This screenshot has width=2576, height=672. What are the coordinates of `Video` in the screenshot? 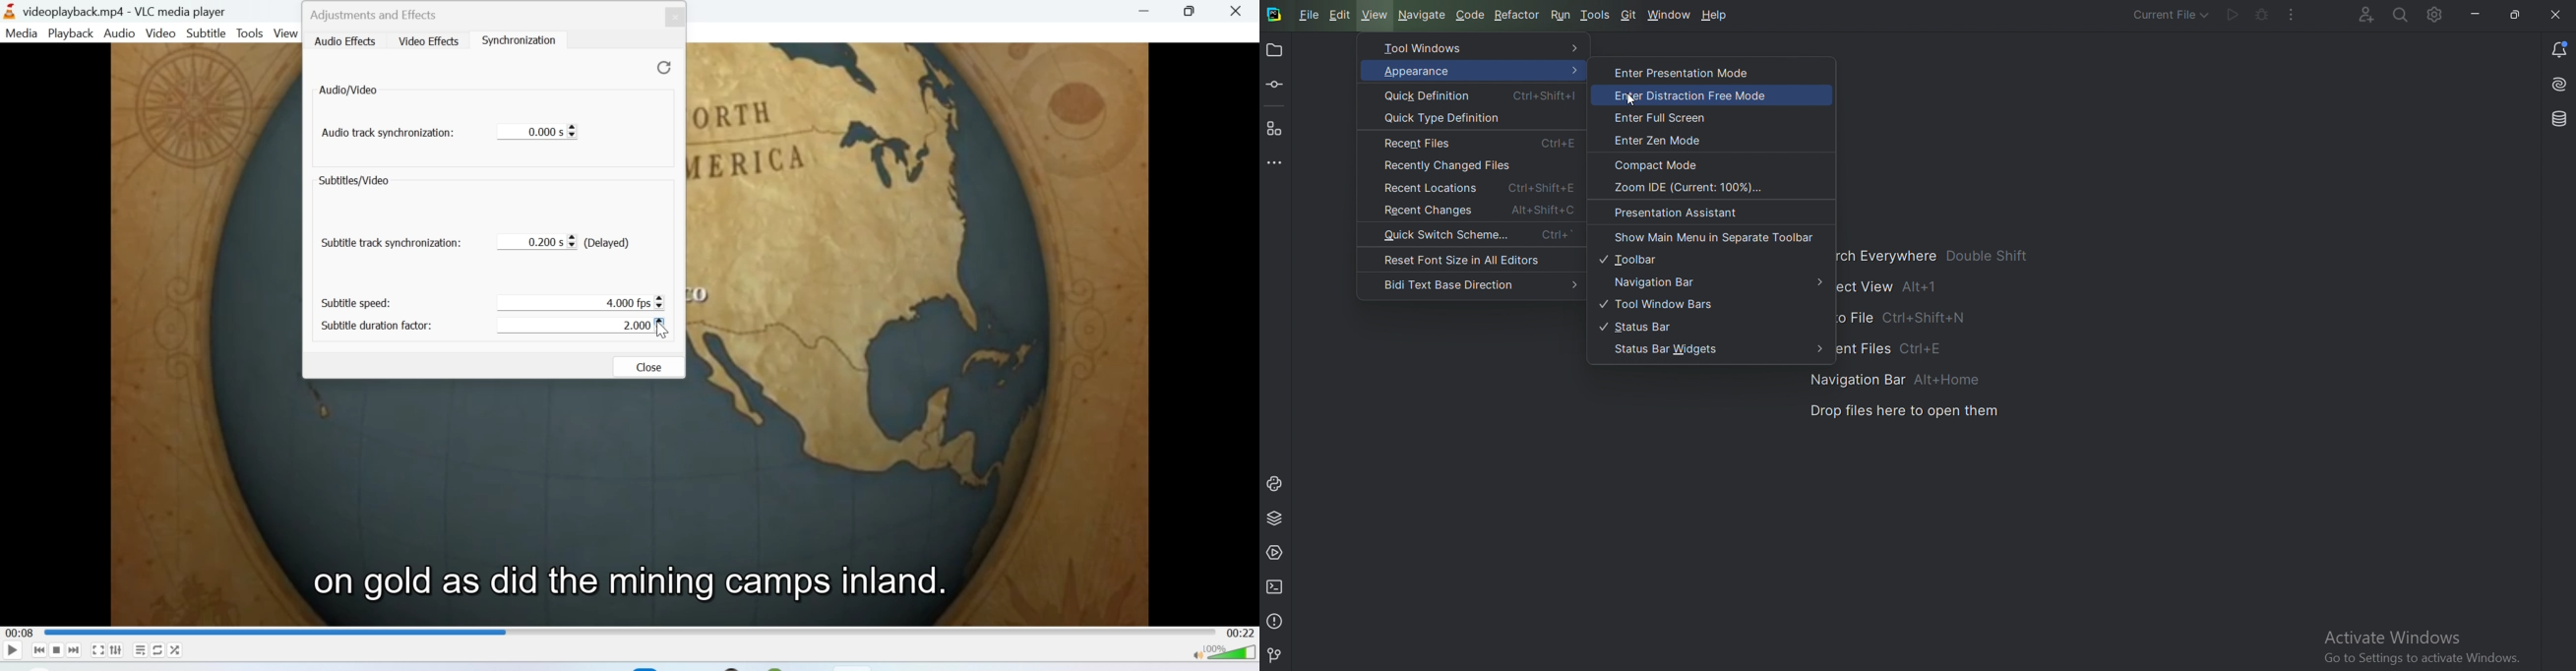 It's located at (161, 33).